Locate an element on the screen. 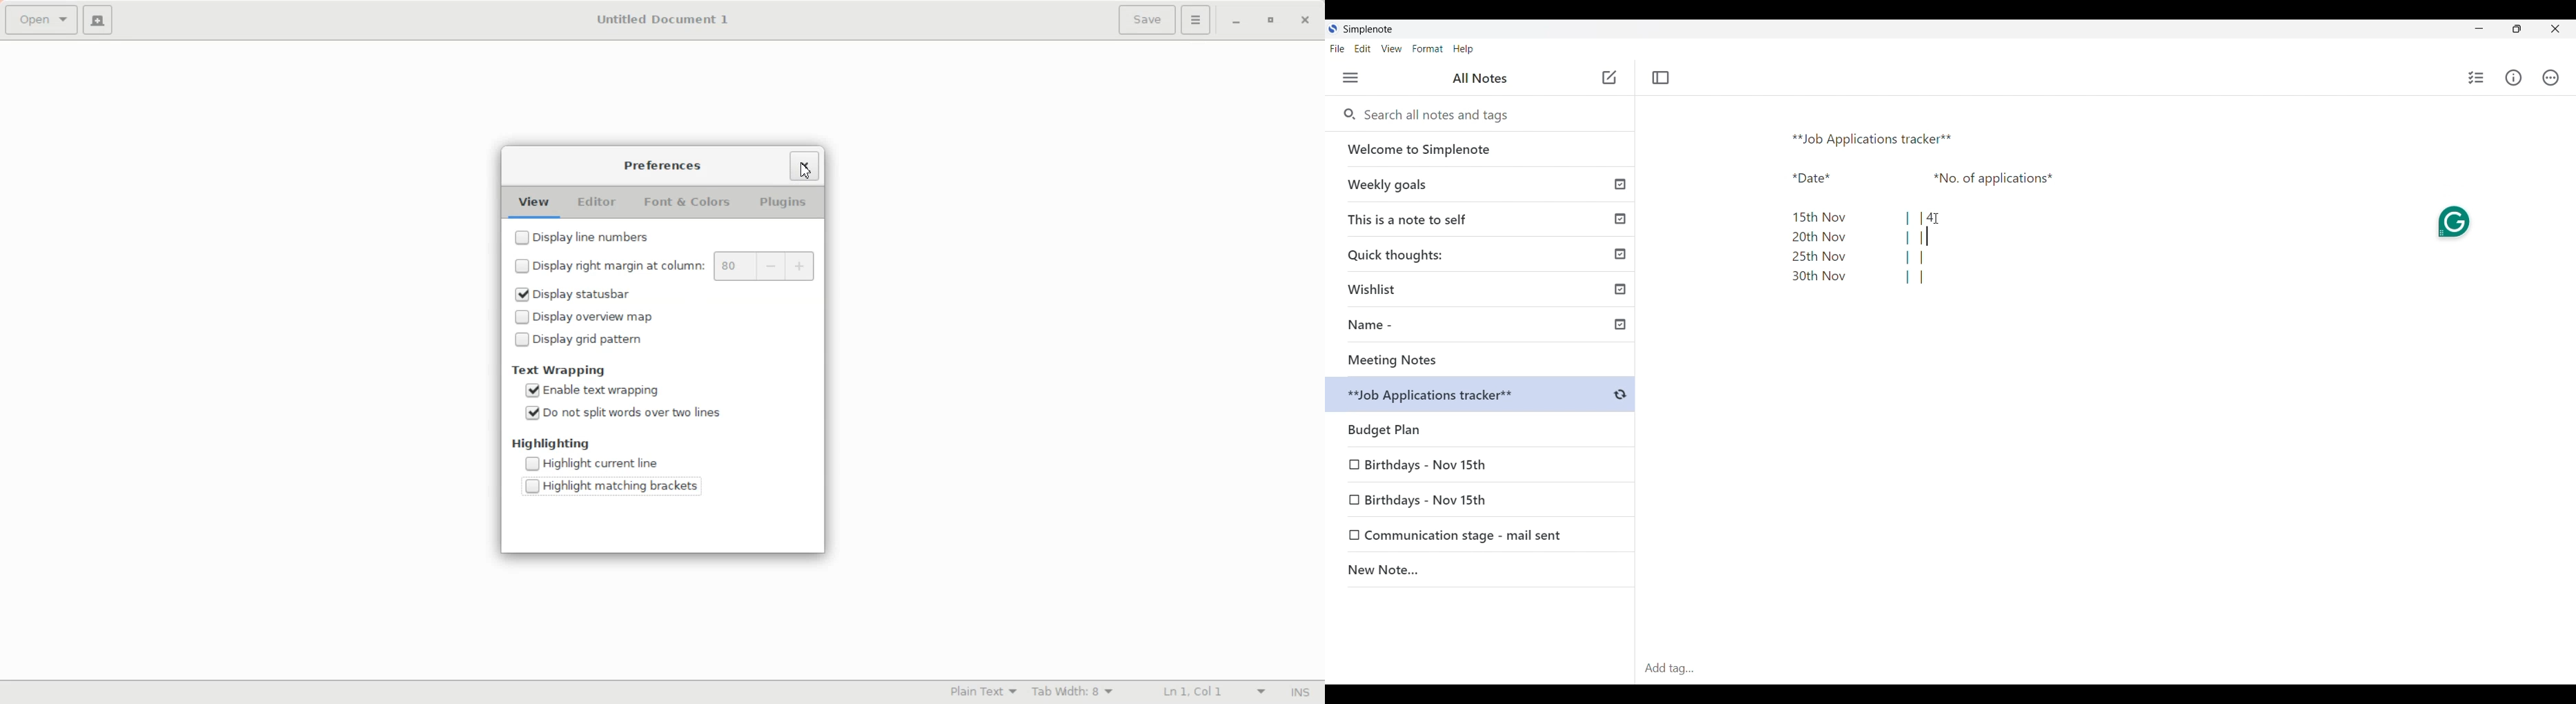 The width and height of the screenshot is (2576, 728). Meeting Notes is located at coordinates (1485, 360).